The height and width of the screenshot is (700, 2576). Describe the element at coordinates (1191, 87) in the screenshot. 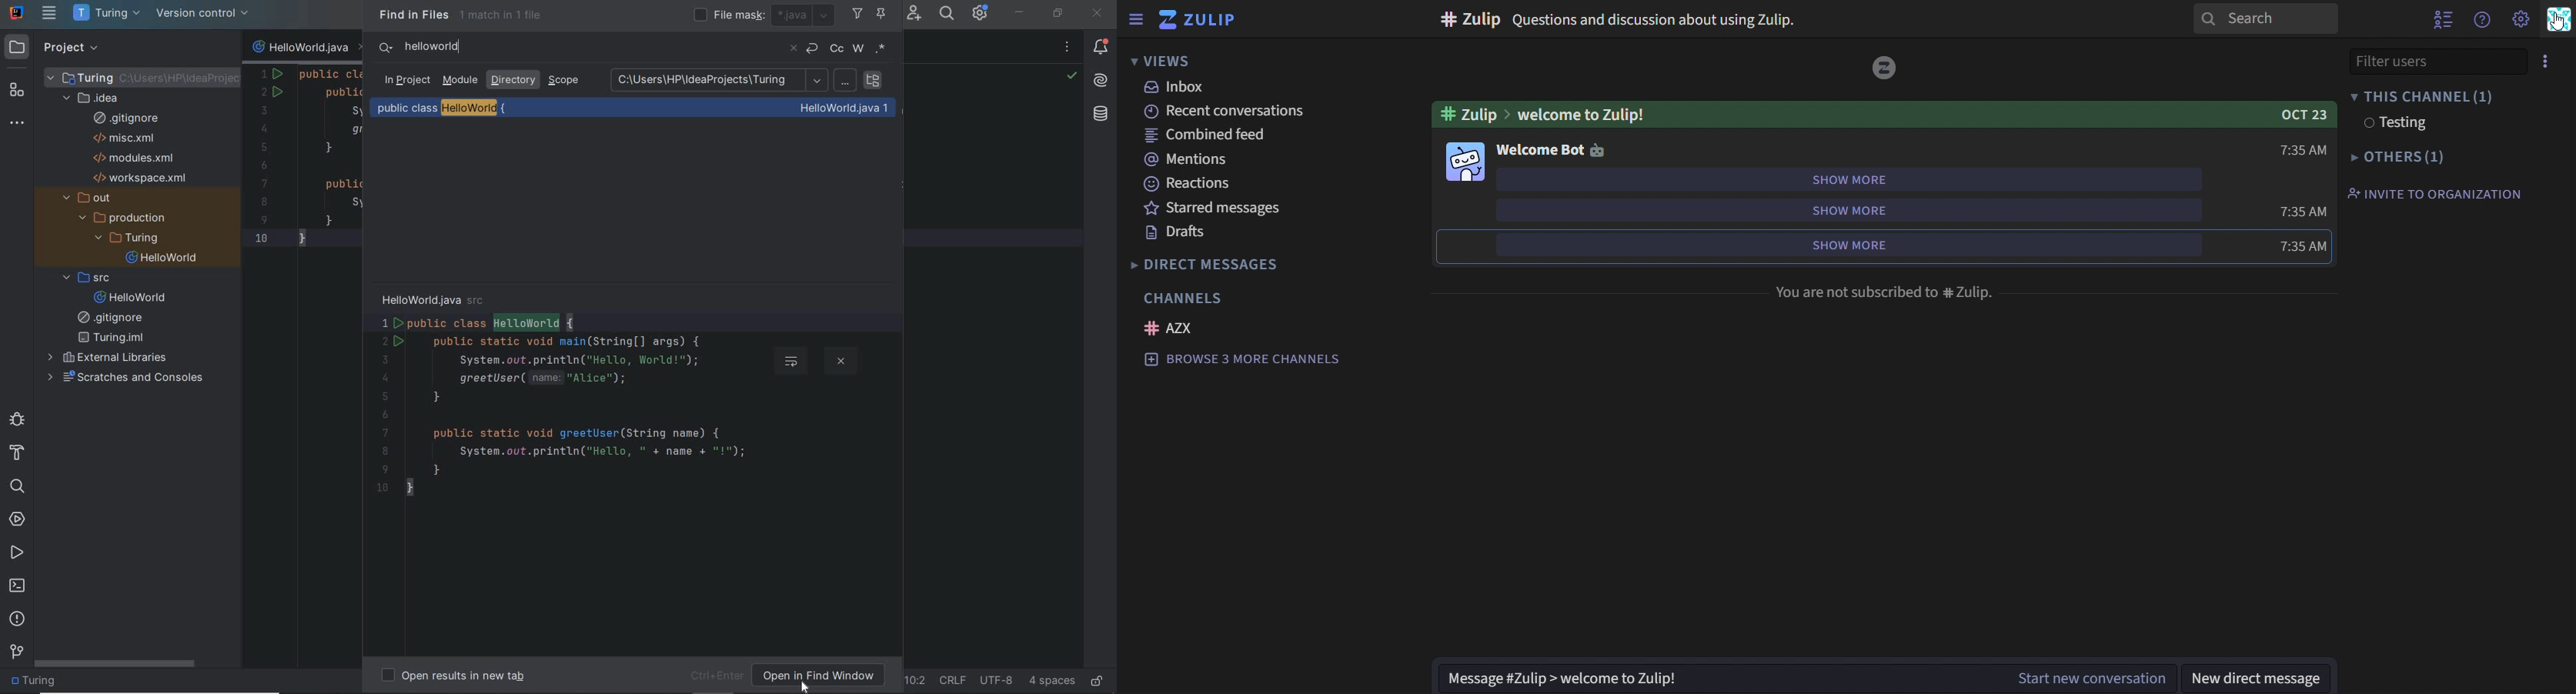

I see `inbox` at that location.